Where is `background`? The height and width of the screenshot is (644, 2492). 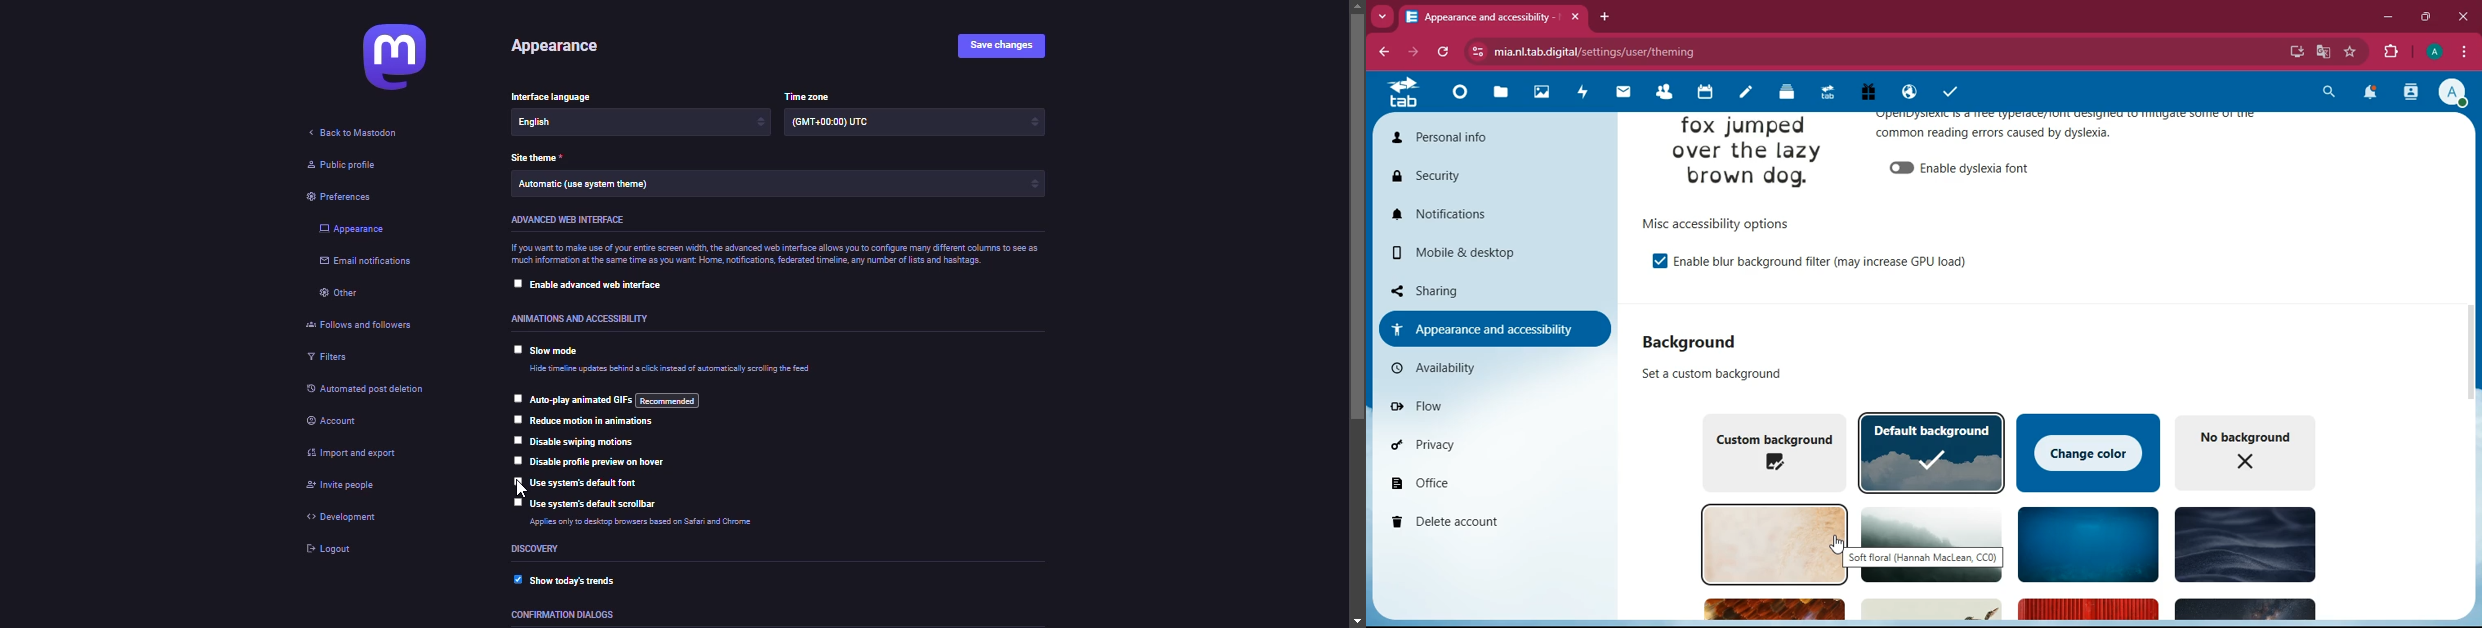 background is located at coordinates (2243, 544).